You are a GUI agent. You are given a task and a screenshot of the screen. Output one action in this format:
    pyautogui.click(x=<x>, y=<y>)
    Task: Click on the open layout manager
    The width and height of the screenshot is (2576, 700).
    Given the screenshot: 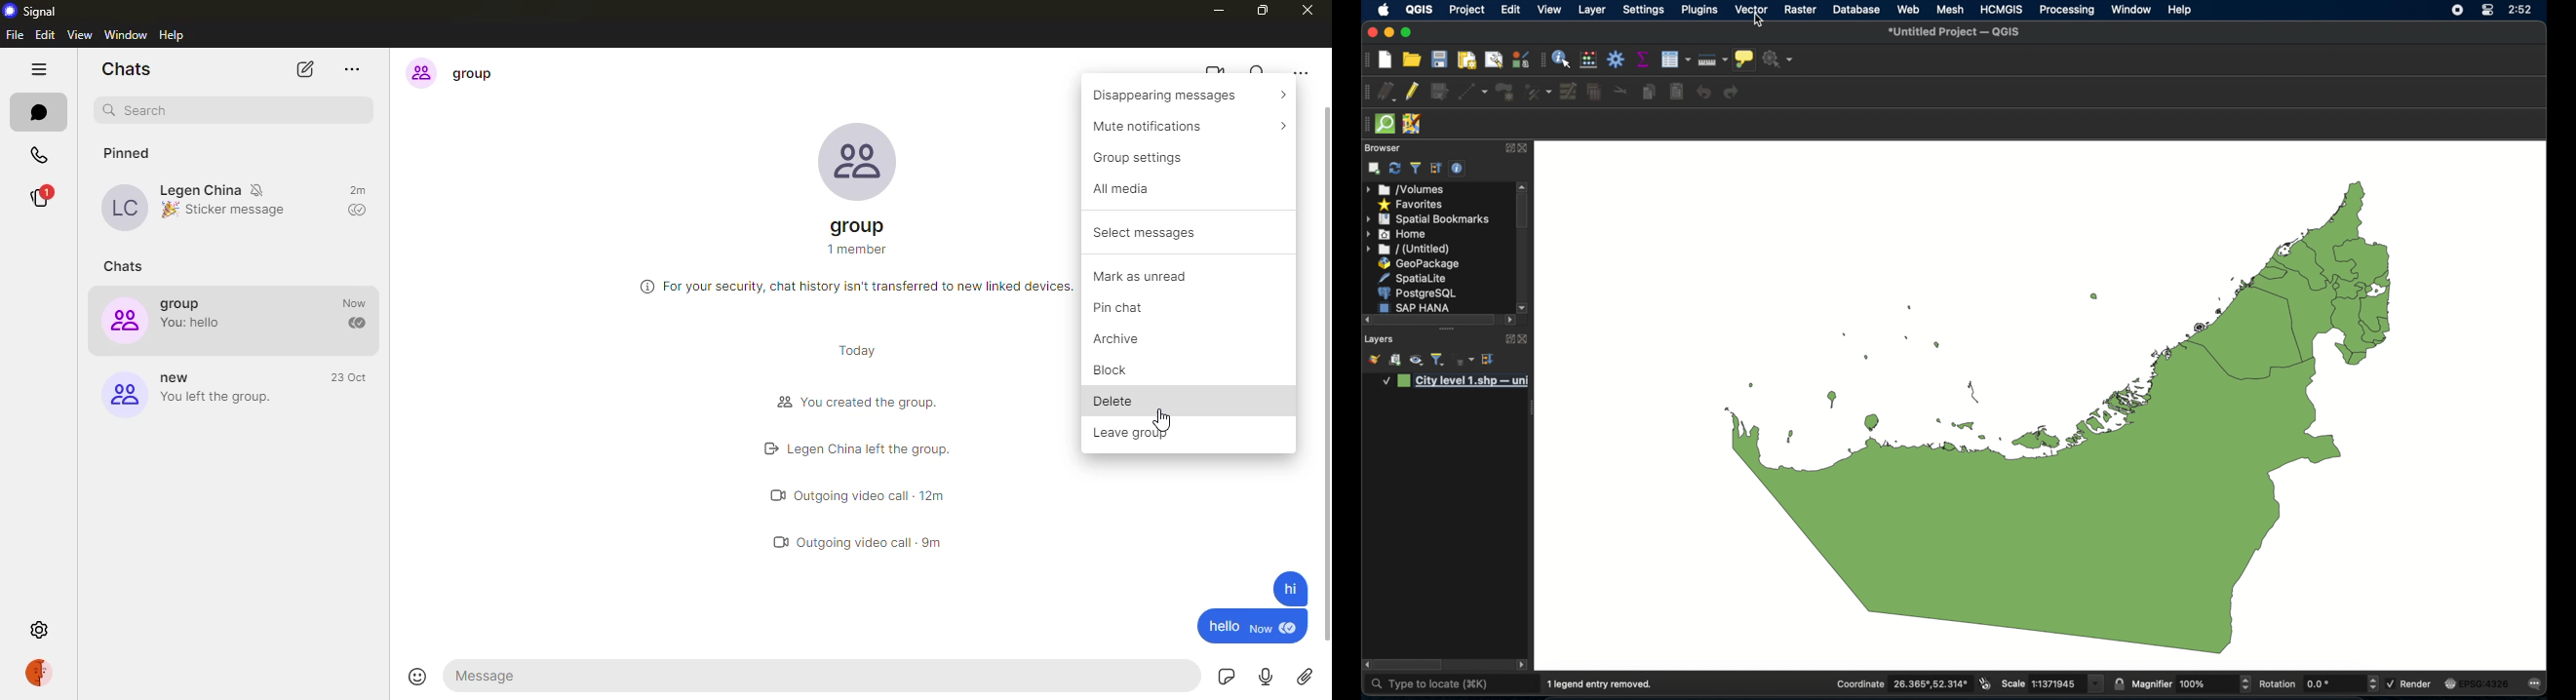 What is the action you would take?
    pyautogui.click(x=1493, y=60)
    